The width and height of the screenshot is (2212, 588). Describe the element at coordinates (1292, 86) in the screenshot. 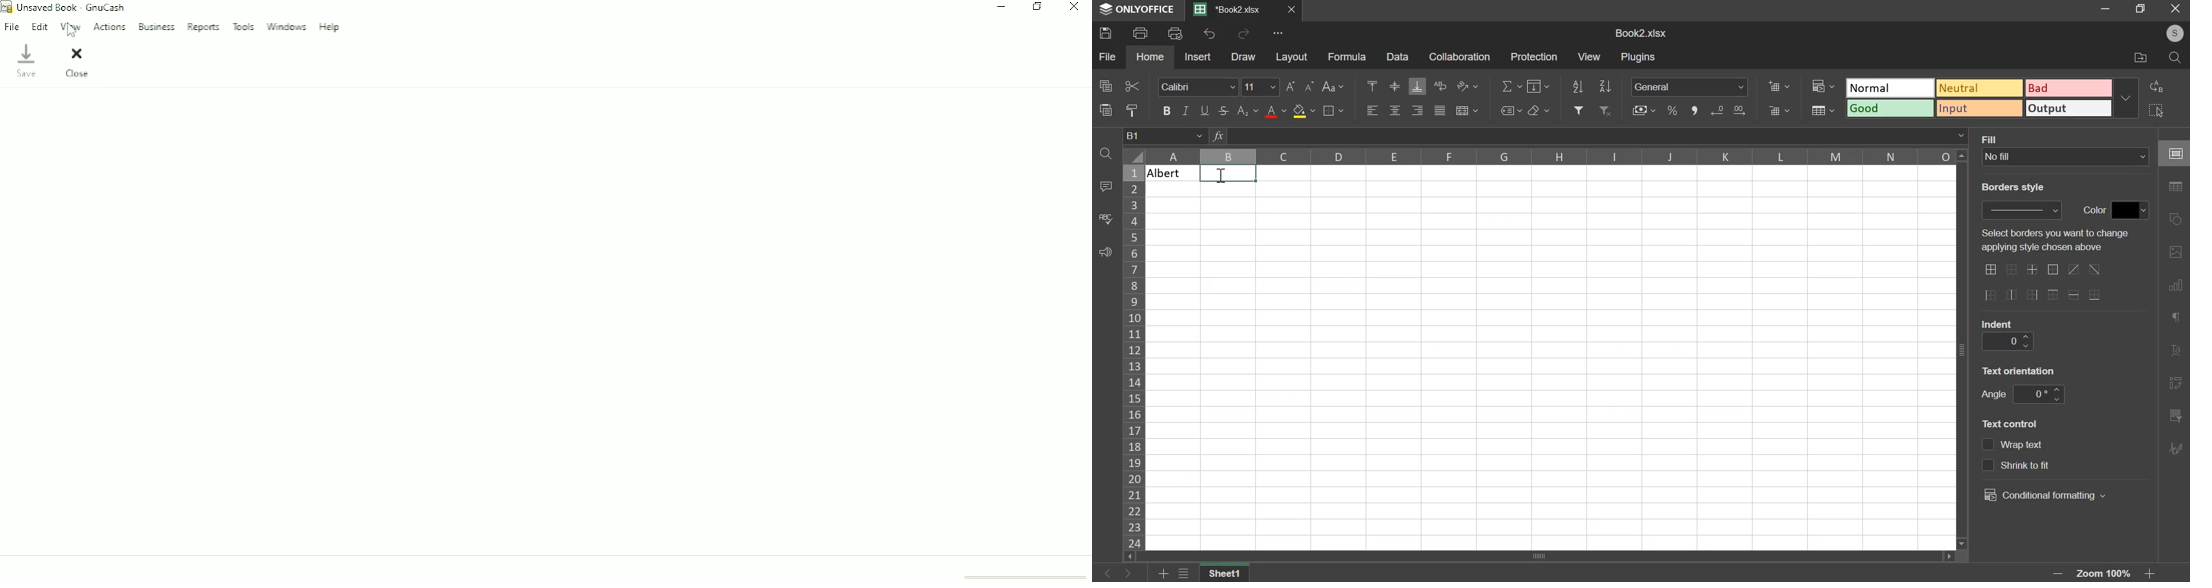

I see `font size increase` at that location.